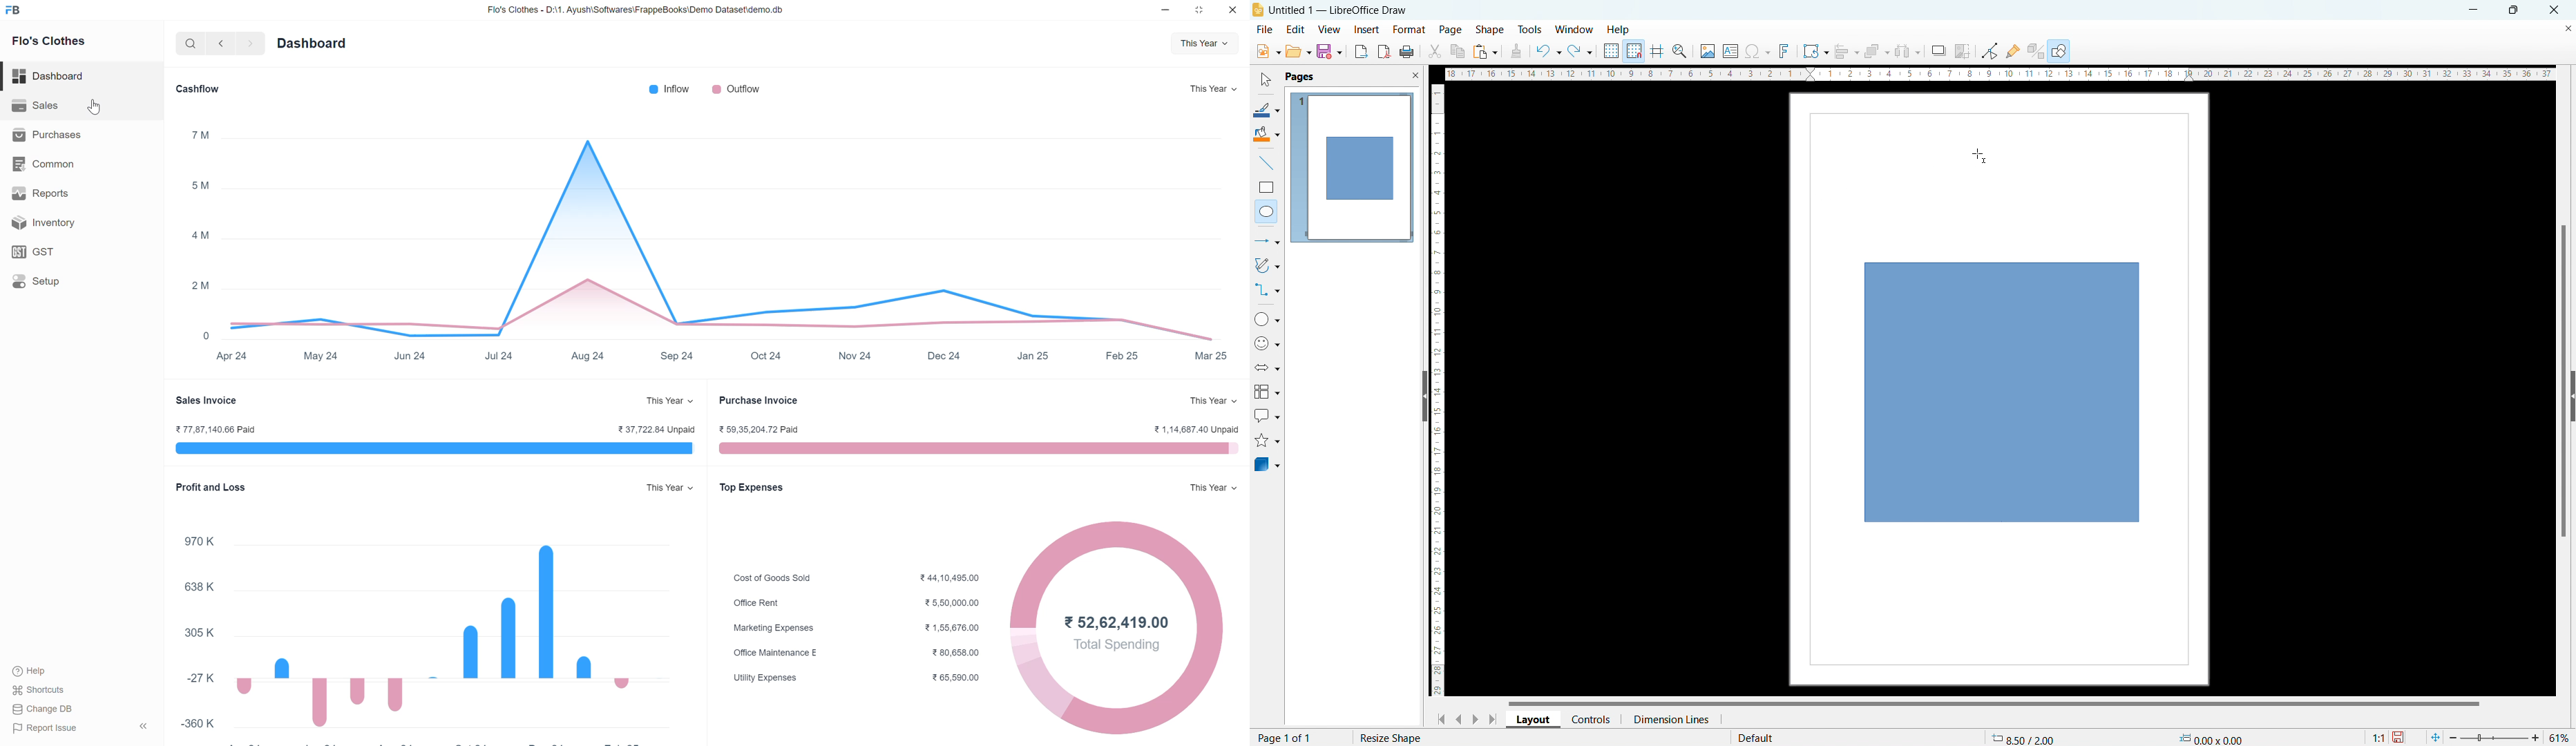 The width and height of the screenshot is (2576, 756). I want to click on fill color, so click(1267, 135).